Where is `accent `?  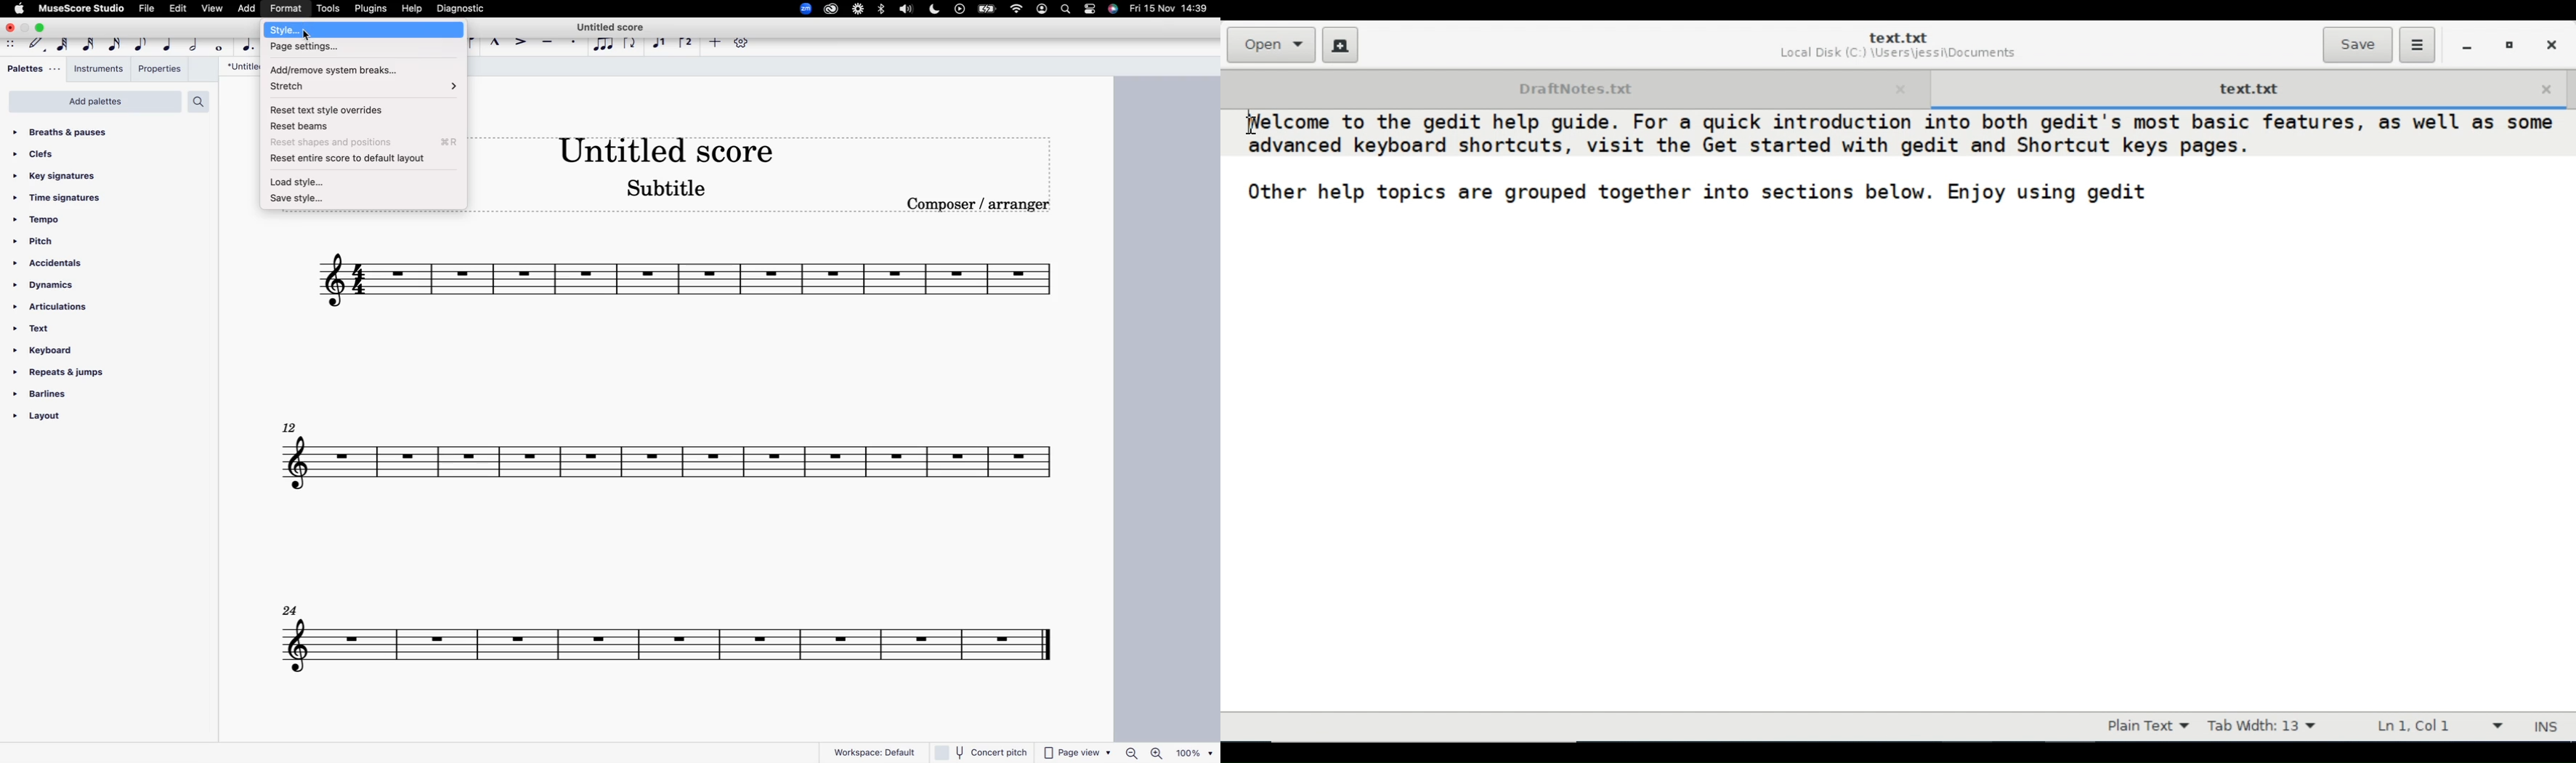
accent  is located at coordinates (522, 45).